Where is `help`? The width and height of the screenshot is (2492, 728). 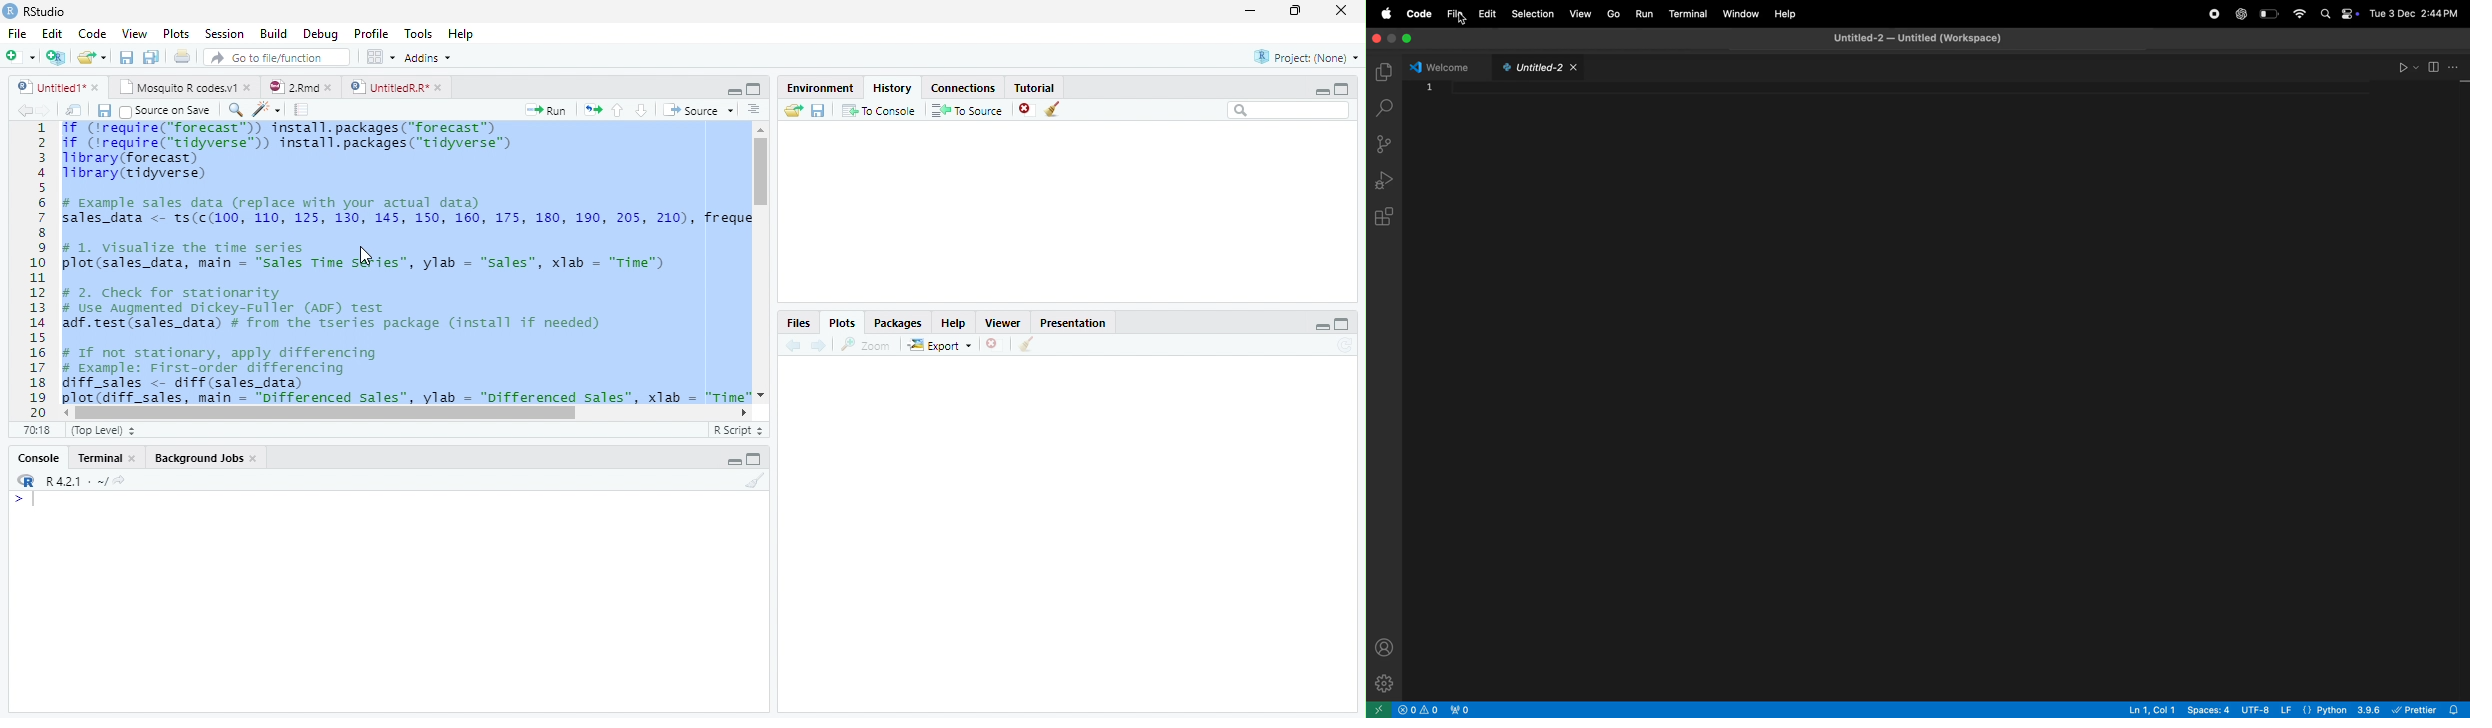 help is located at coordinates (1784, 14).